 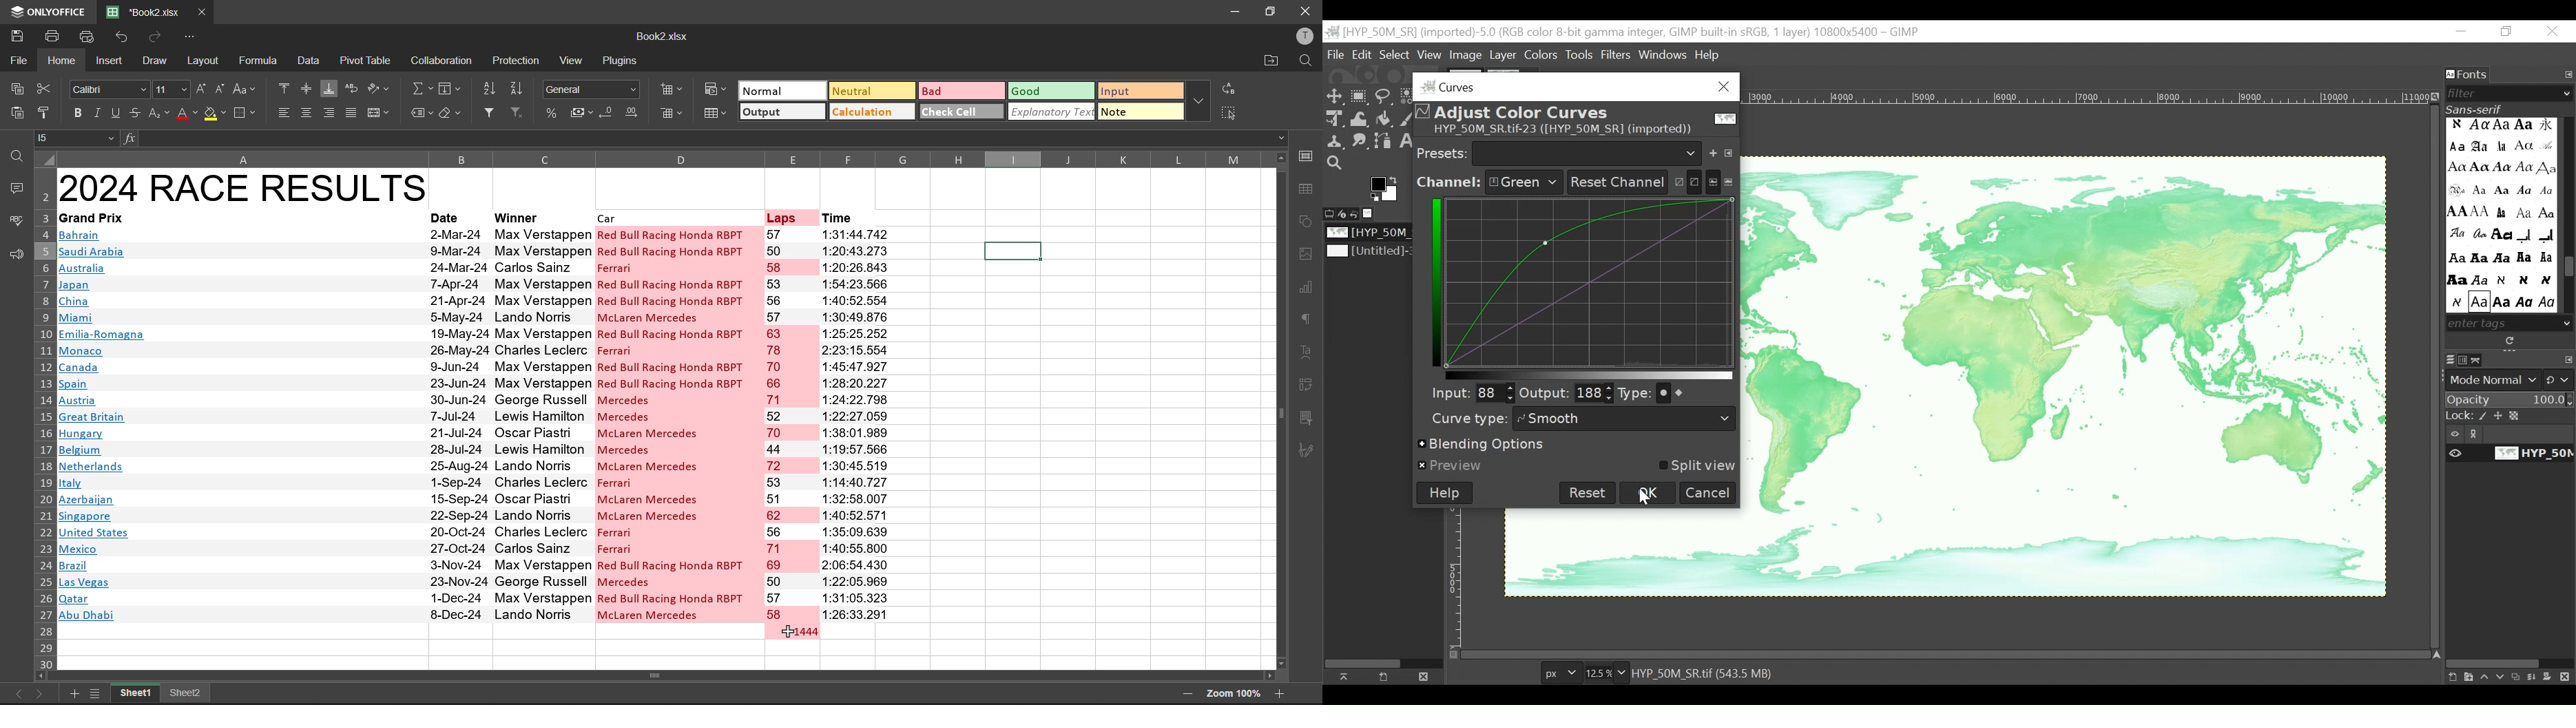 What do you see at coordinates (186, 114) in the screenshot?
I see `font color` at bounding box center [186, 114].